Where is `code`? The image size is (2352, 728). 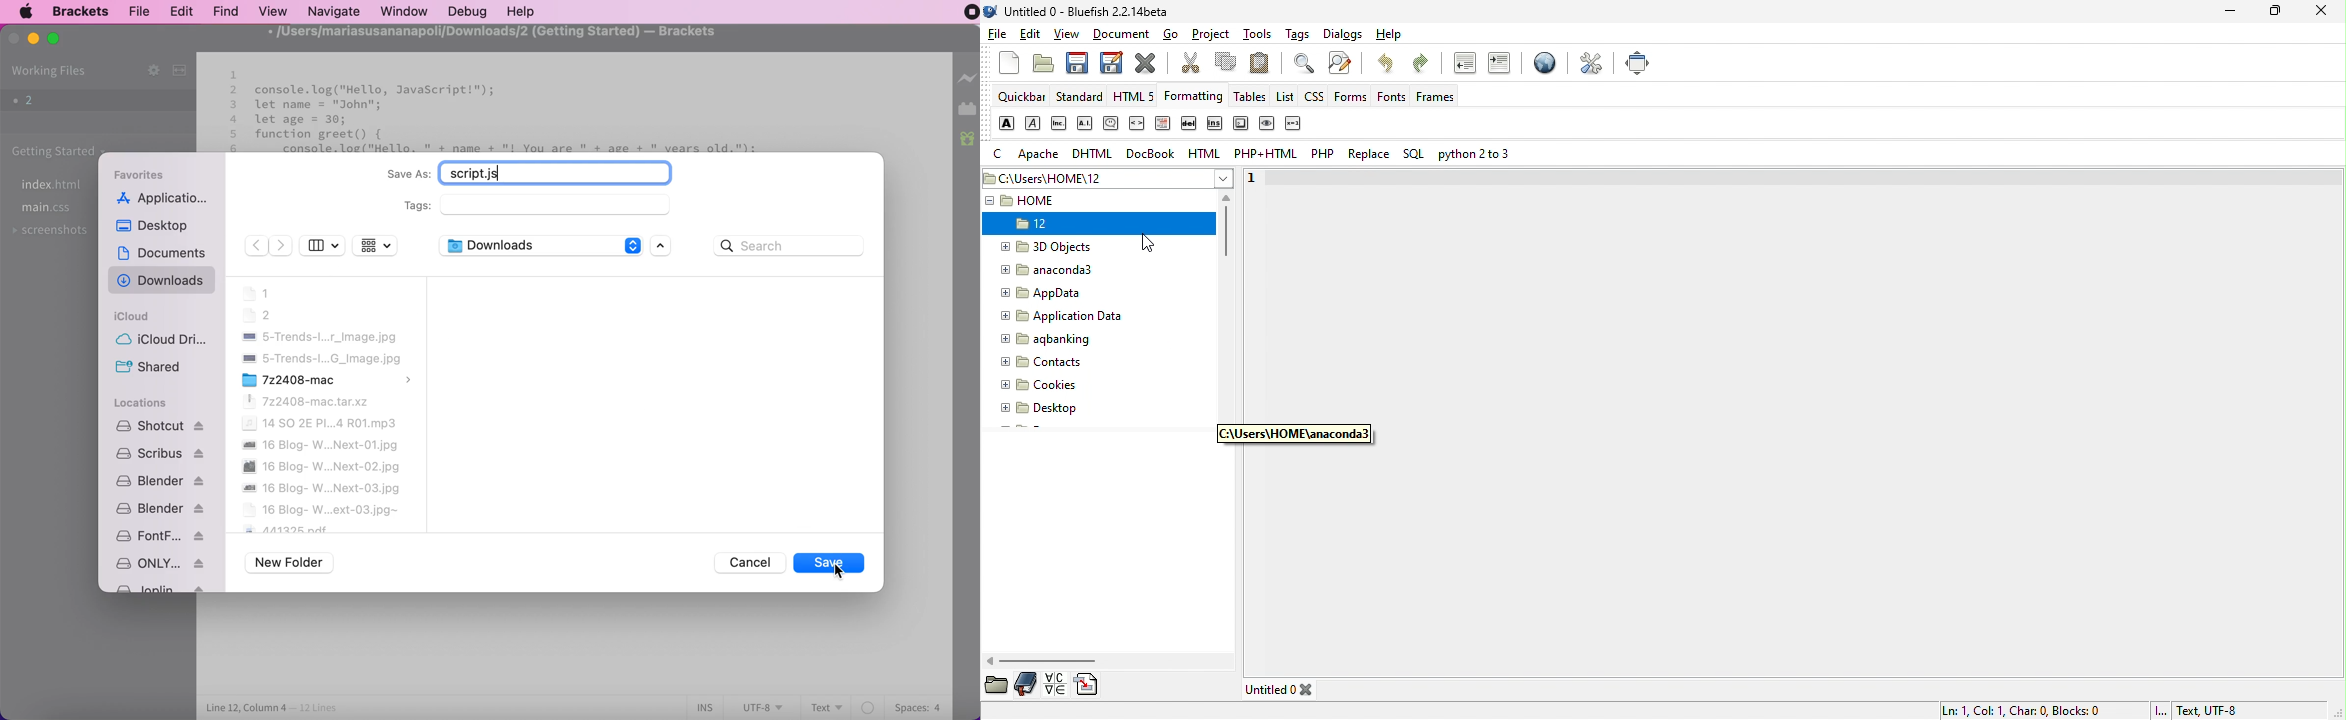 code is located at coordinates (1137, 124).